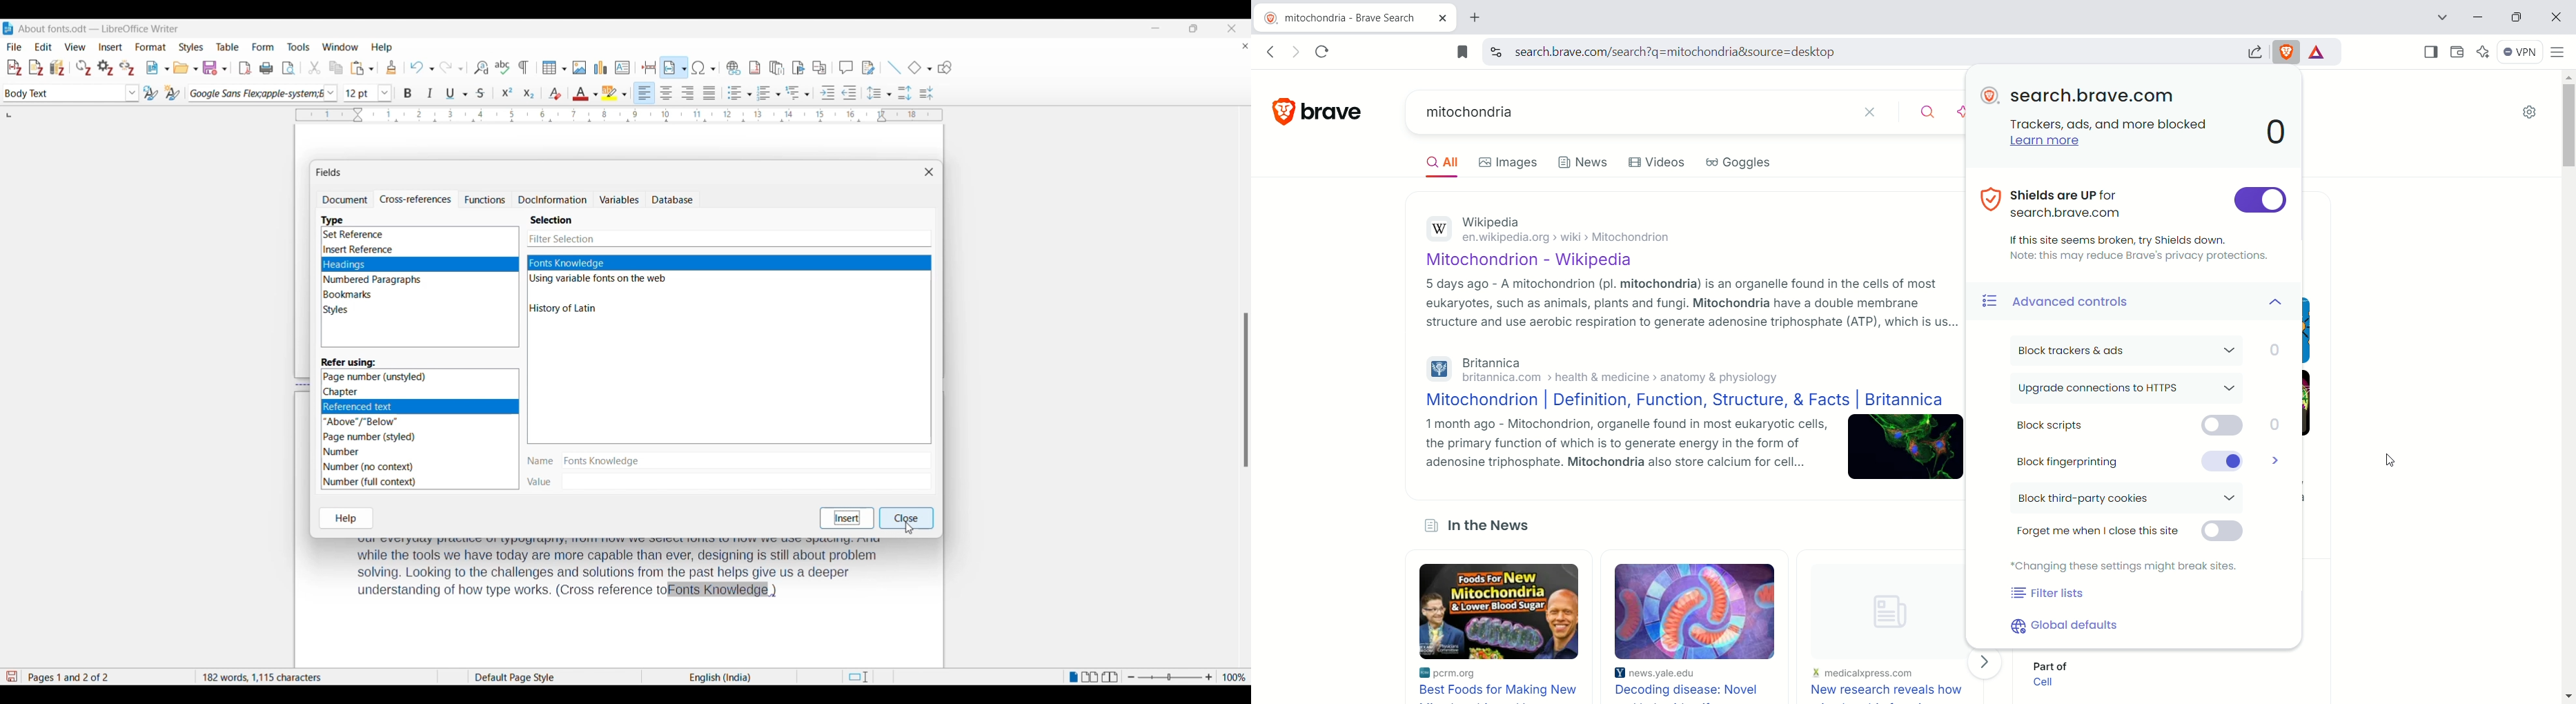 The image size is (2576, 728). Describe the element at coordinates (539, 462) in the screenshot. I see `| Name` at that location.